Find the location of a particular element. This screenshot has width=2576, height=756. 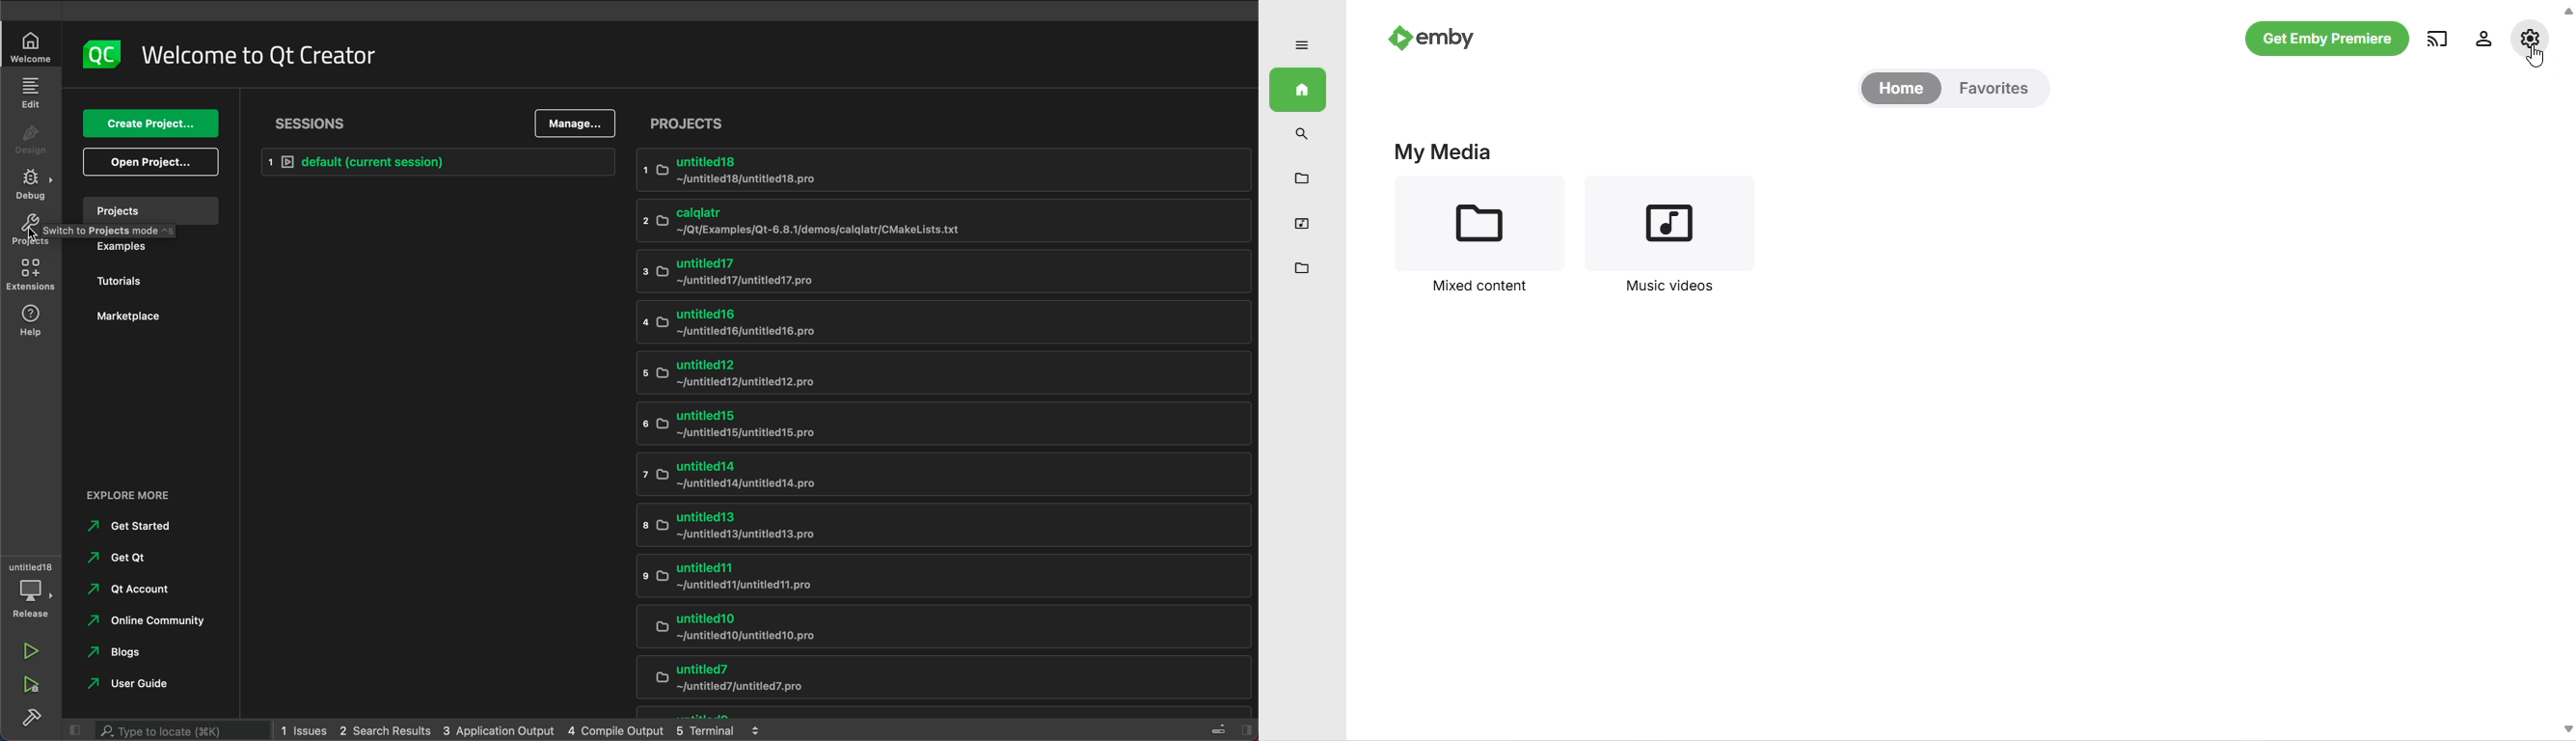

get emby premiere is located at coordinates (2328, 40).